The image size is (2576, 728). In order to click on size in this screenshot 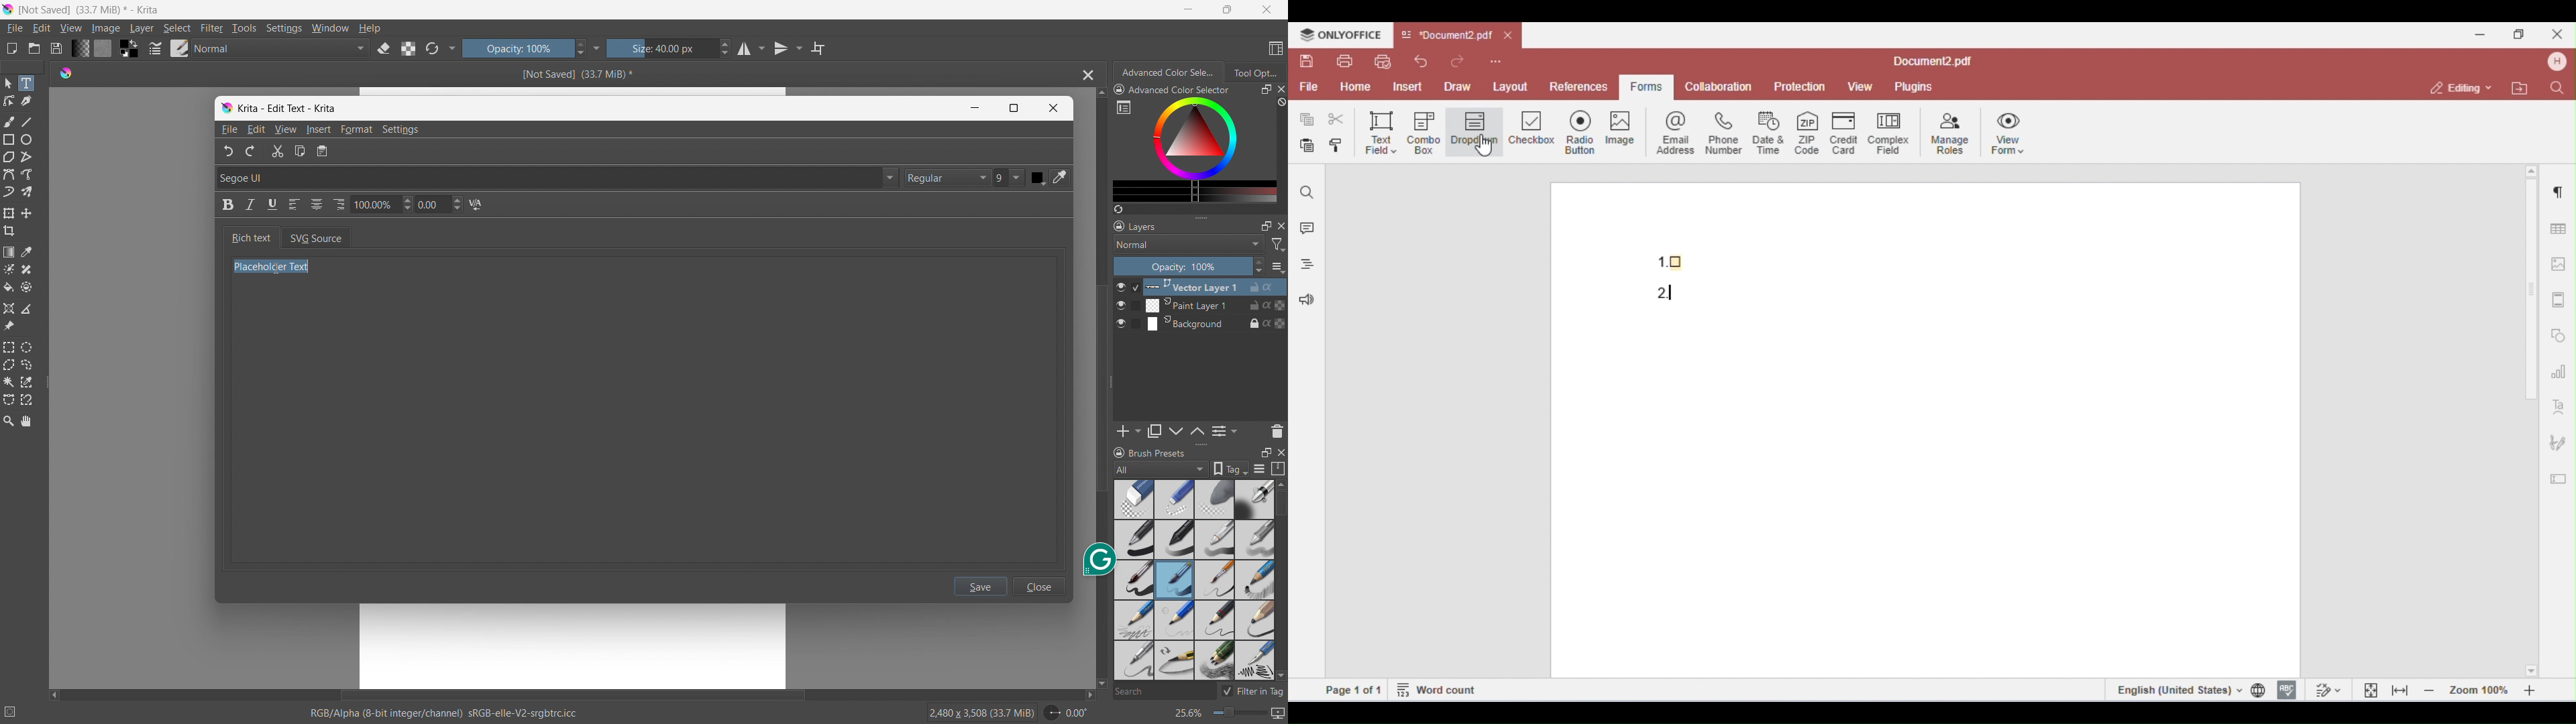, I will do `click(669, 48)`.